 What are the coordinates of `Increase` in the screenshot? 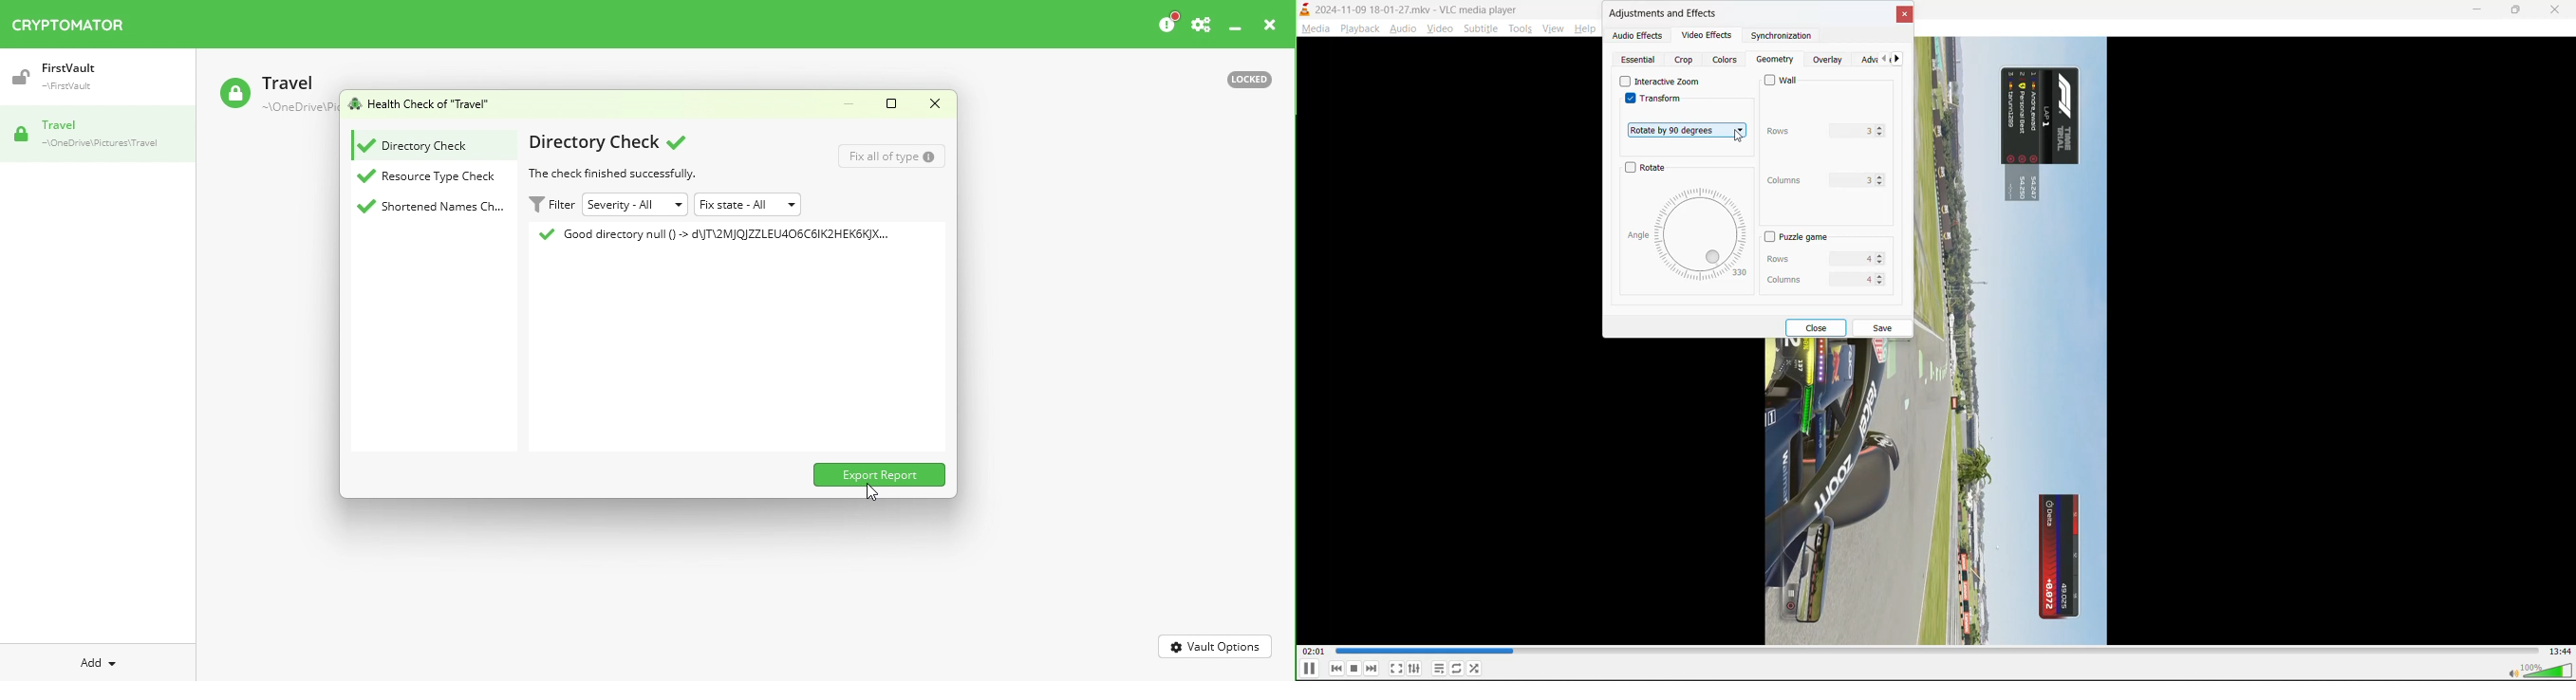 It's located at (1882, 176).